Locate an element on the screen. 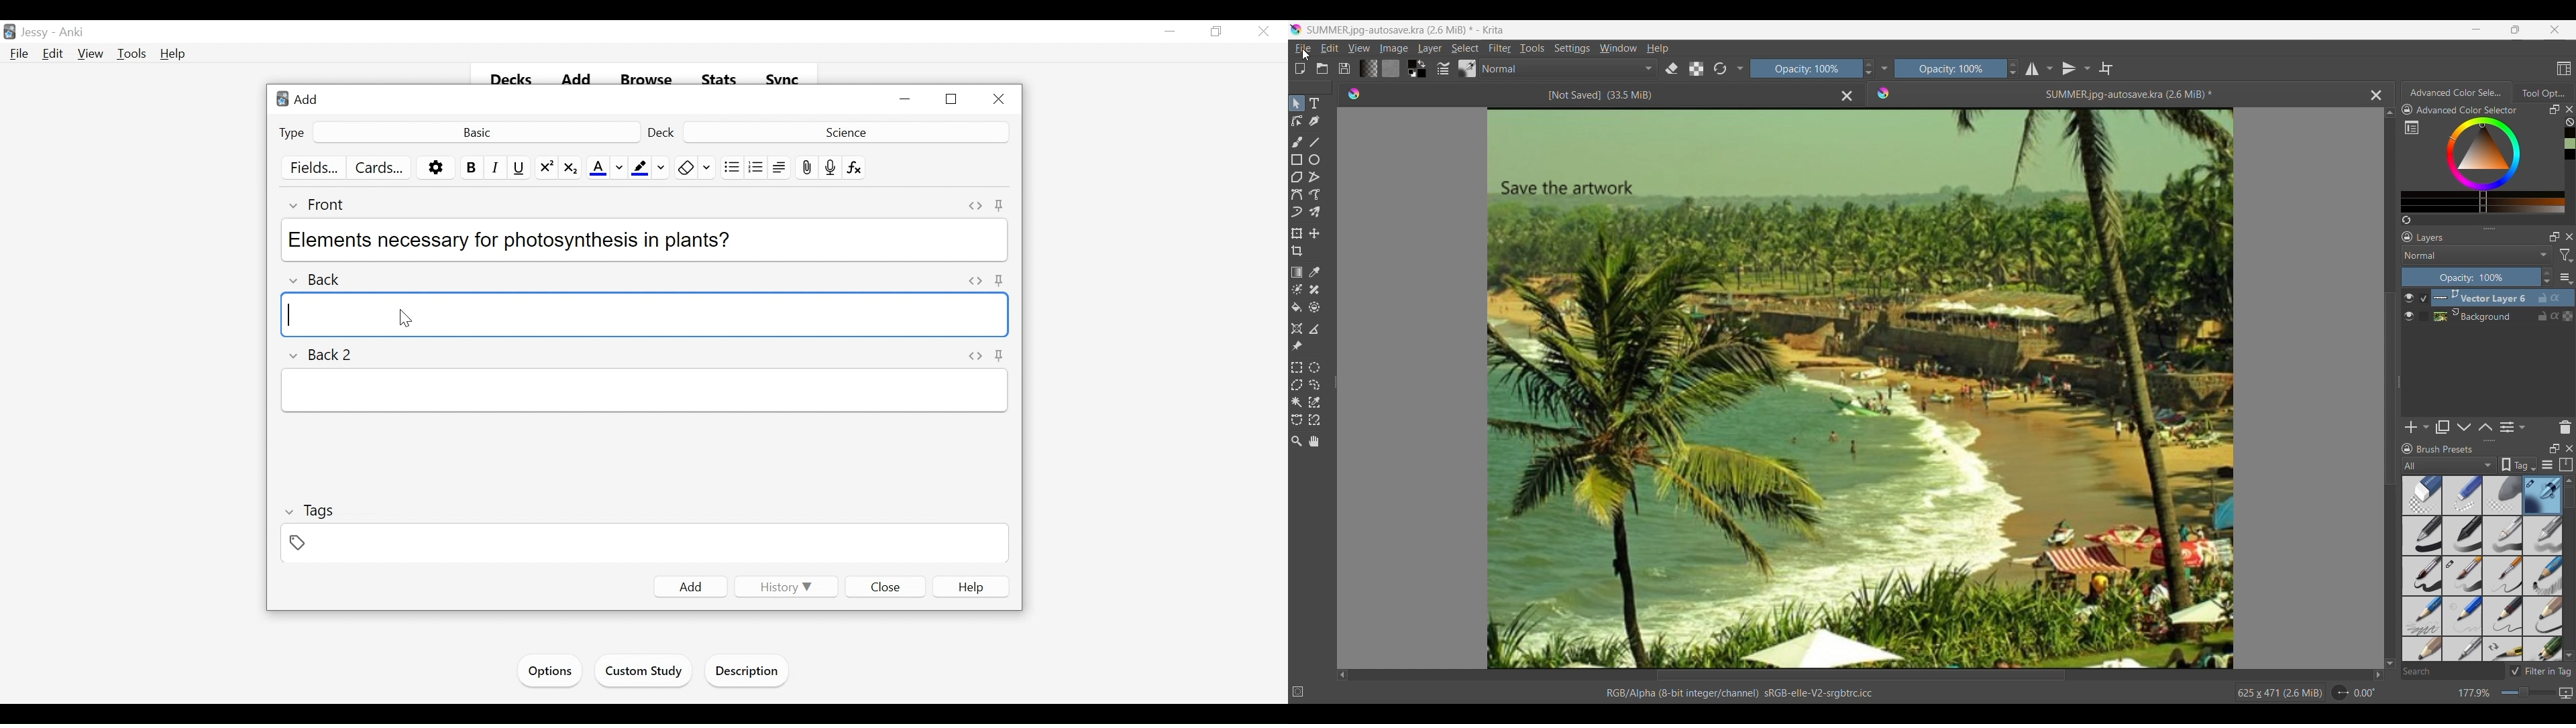  Magnetic curve selection tool is located at coordinates (1314, 419).